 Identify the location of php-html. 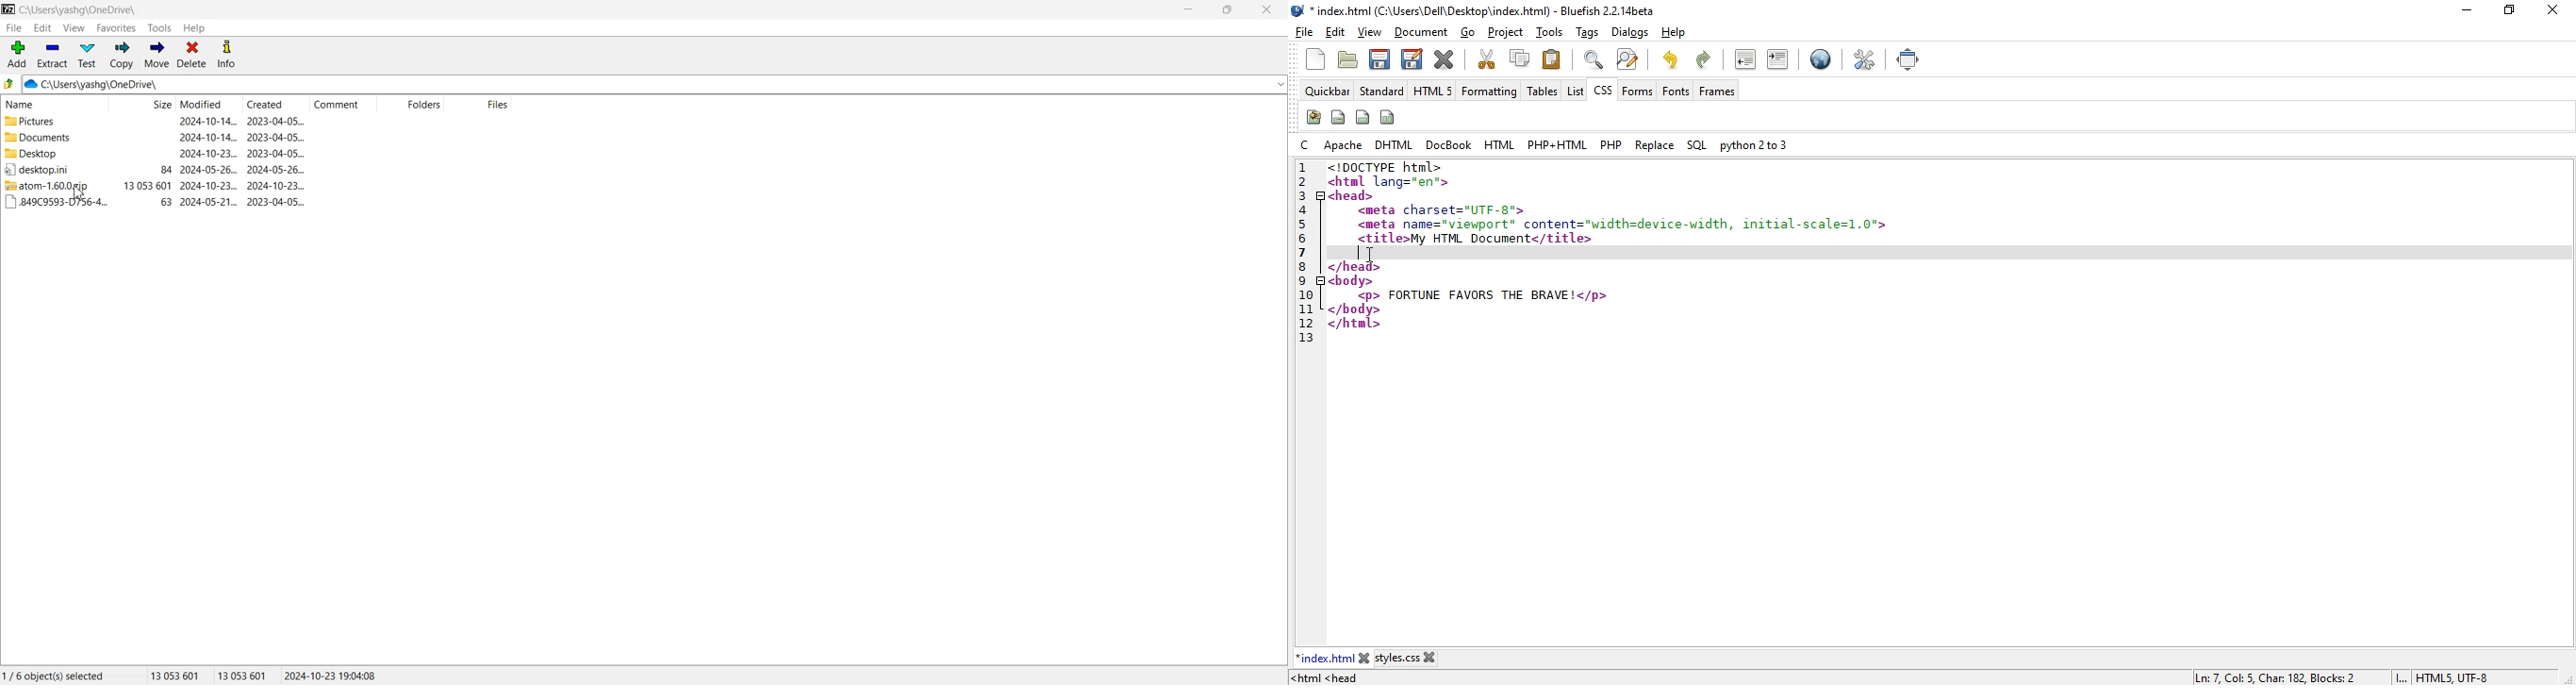
(1557, 145).